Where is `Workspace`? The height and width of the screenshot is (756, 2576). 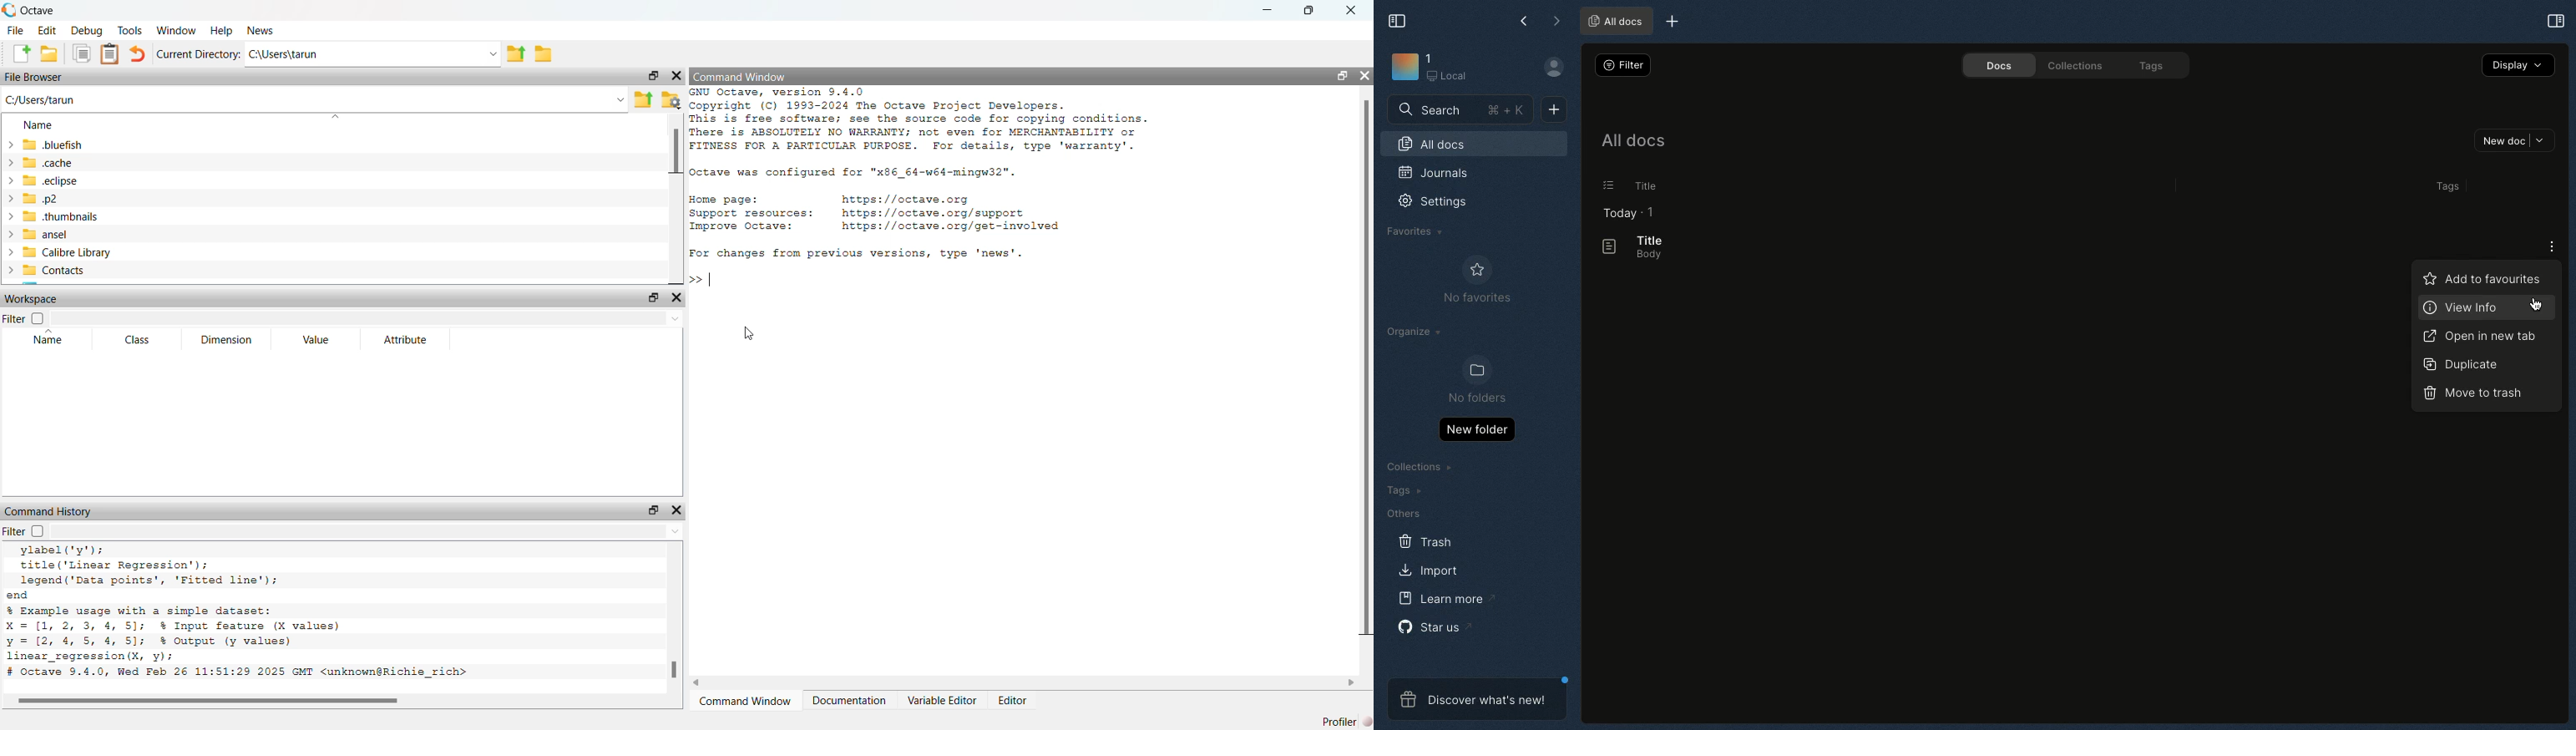
Workspace is located at coordinates (1455, 68).